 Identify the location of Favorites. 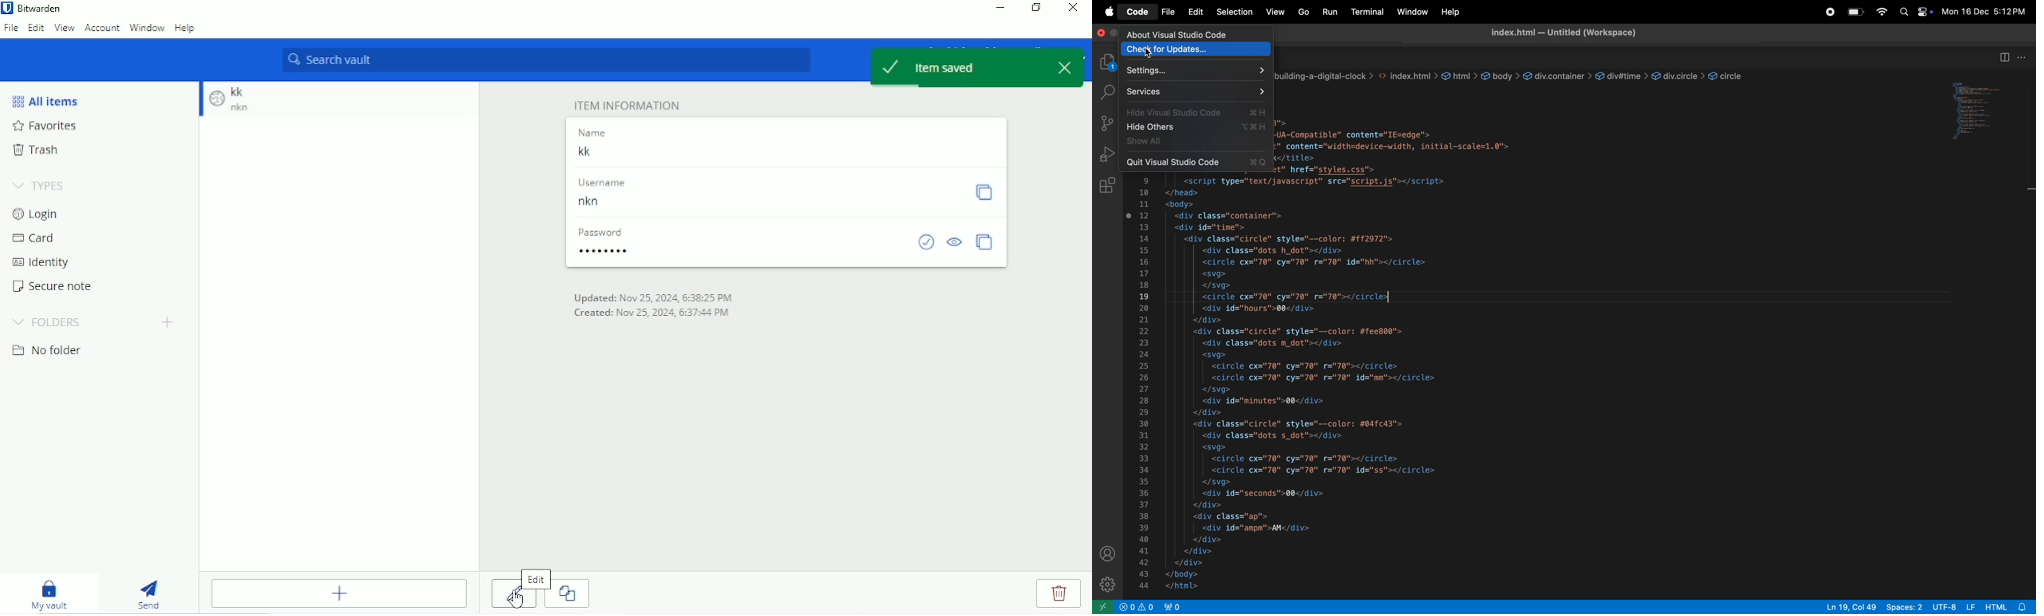
(48, 126).